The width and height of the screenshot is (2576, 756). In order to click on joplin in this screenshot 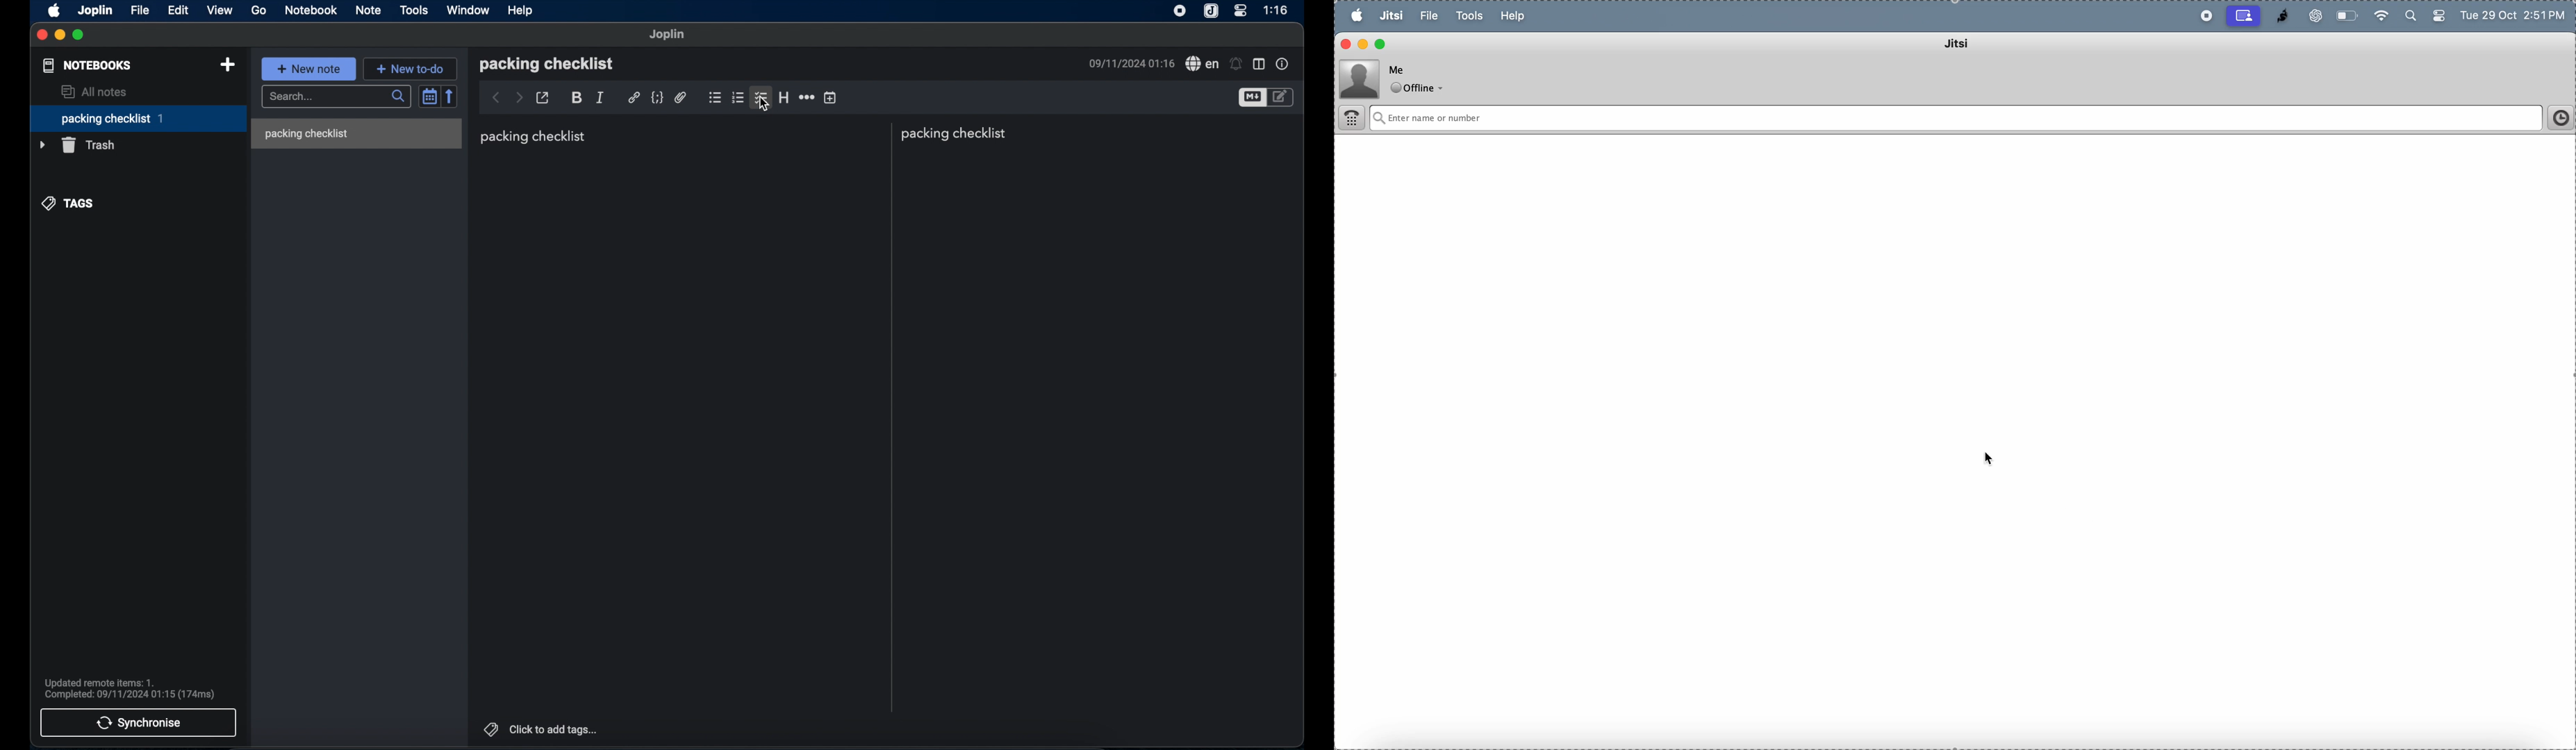, I will do `click(668, 35)`.